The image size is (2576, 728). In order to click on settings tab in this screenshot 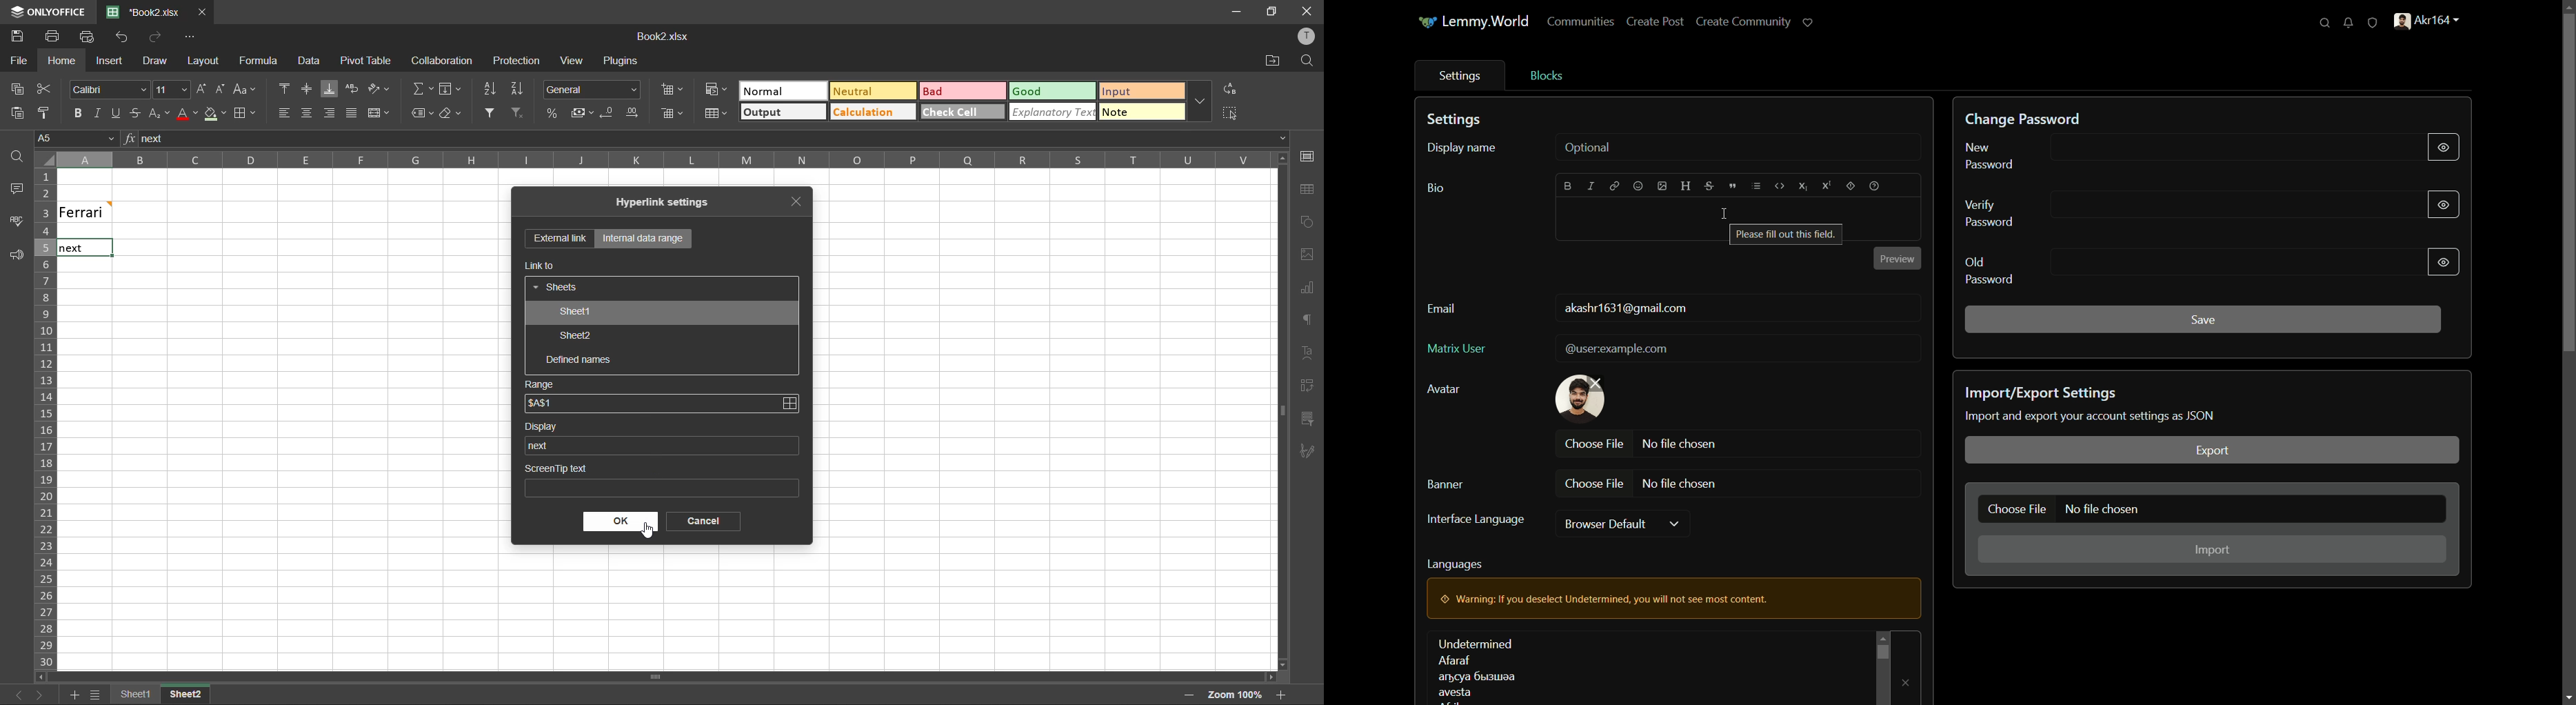, I will do `click(1462, 77)`.